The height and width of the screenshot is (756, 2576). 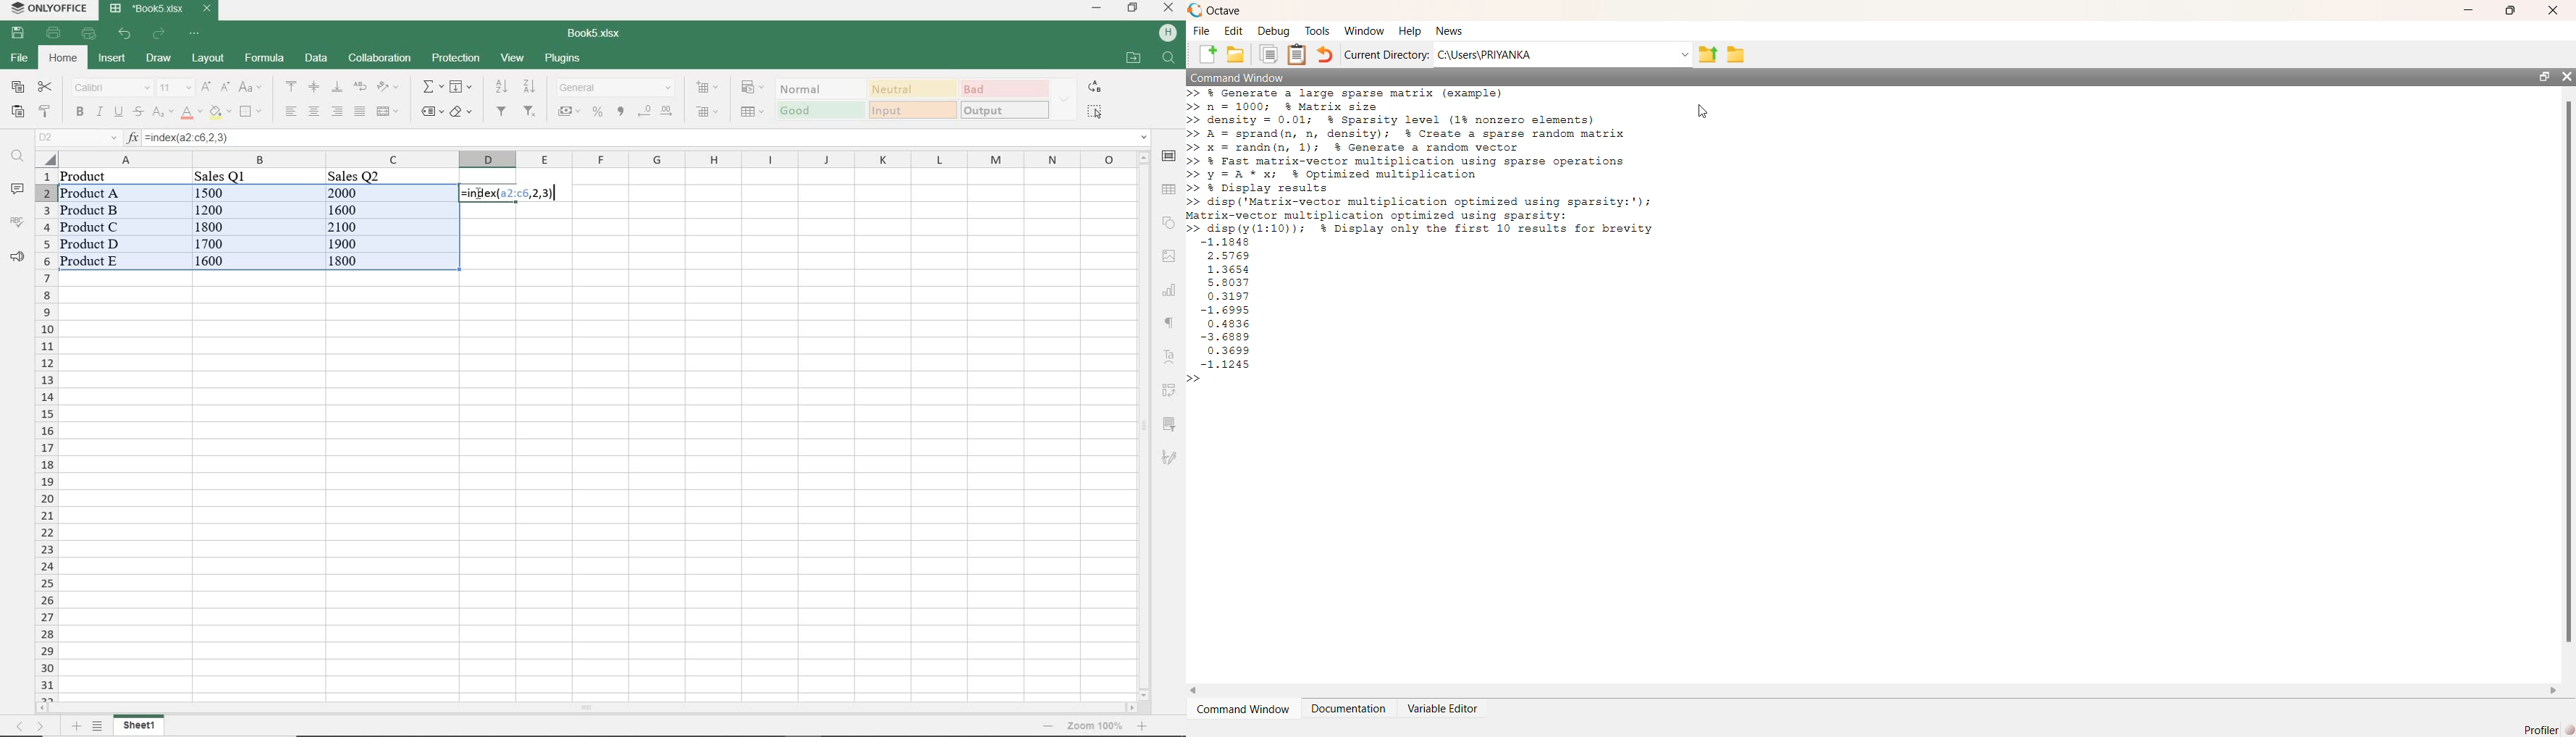 What do you see at coordinates (219, 112) in the screenshot?
I see `fill color` at bounding box center [219, 112].